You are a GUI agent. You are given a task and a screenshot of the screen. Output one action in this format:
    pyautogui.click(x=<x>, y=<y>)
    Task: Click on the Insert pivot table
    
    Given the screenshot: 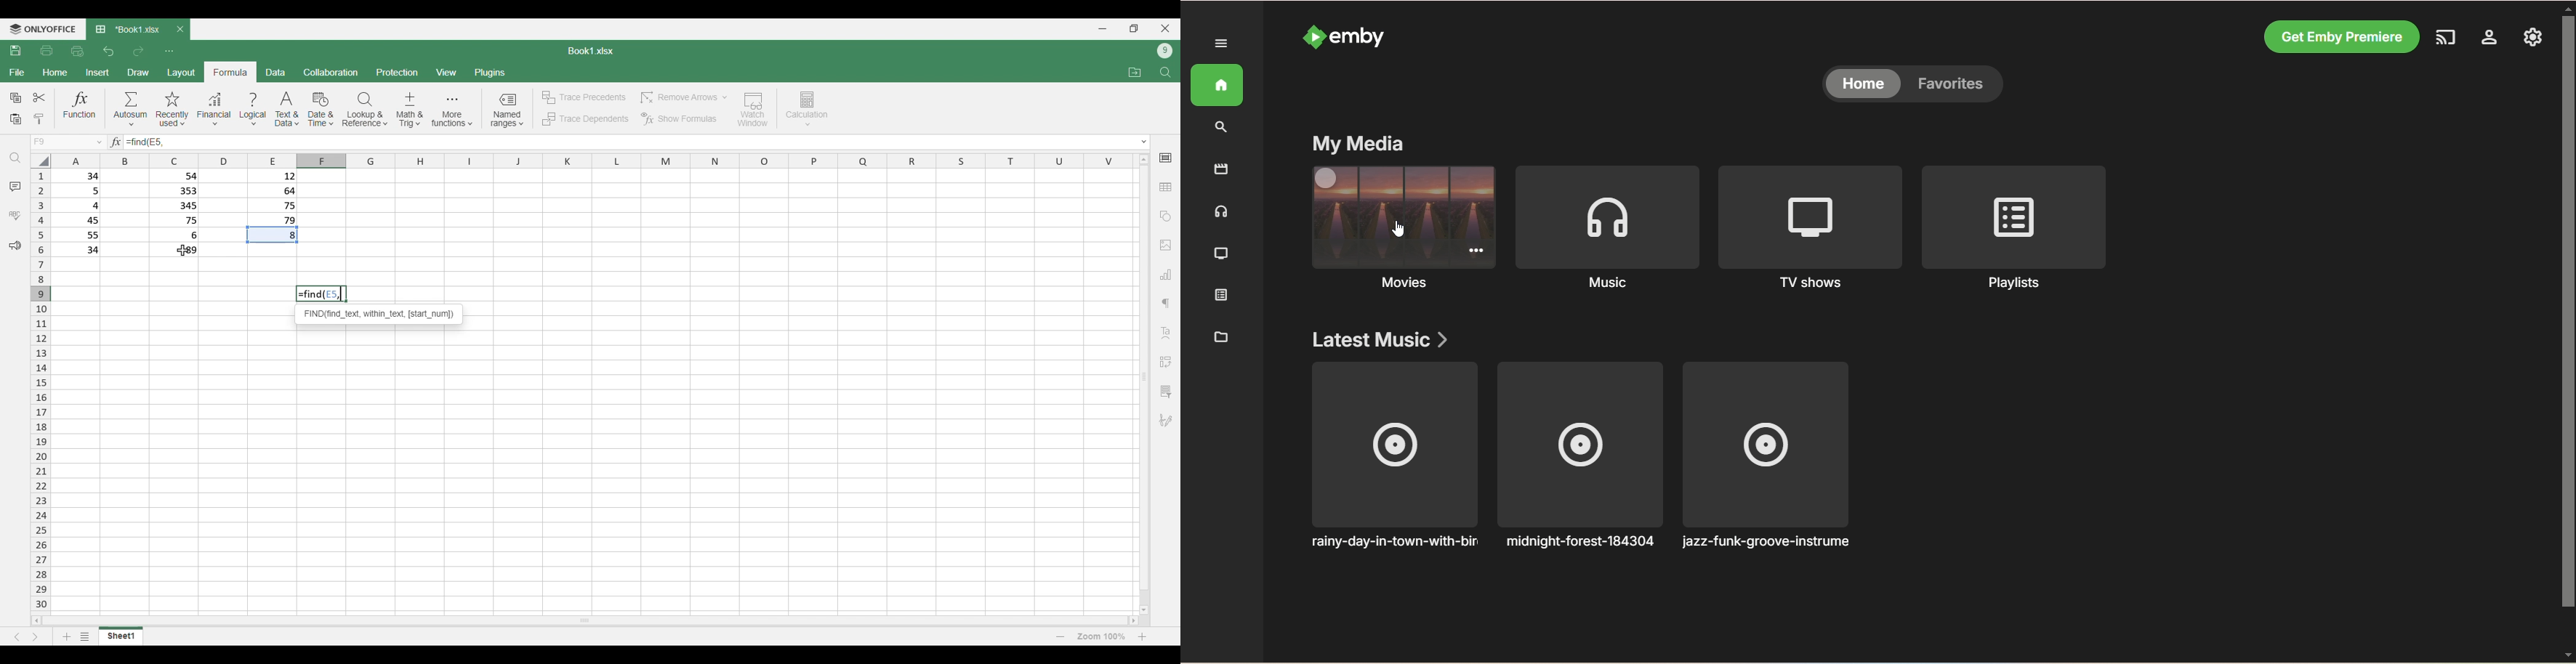 What is the action you would take?
    pyautogui.click(x=1166, y=362)
    